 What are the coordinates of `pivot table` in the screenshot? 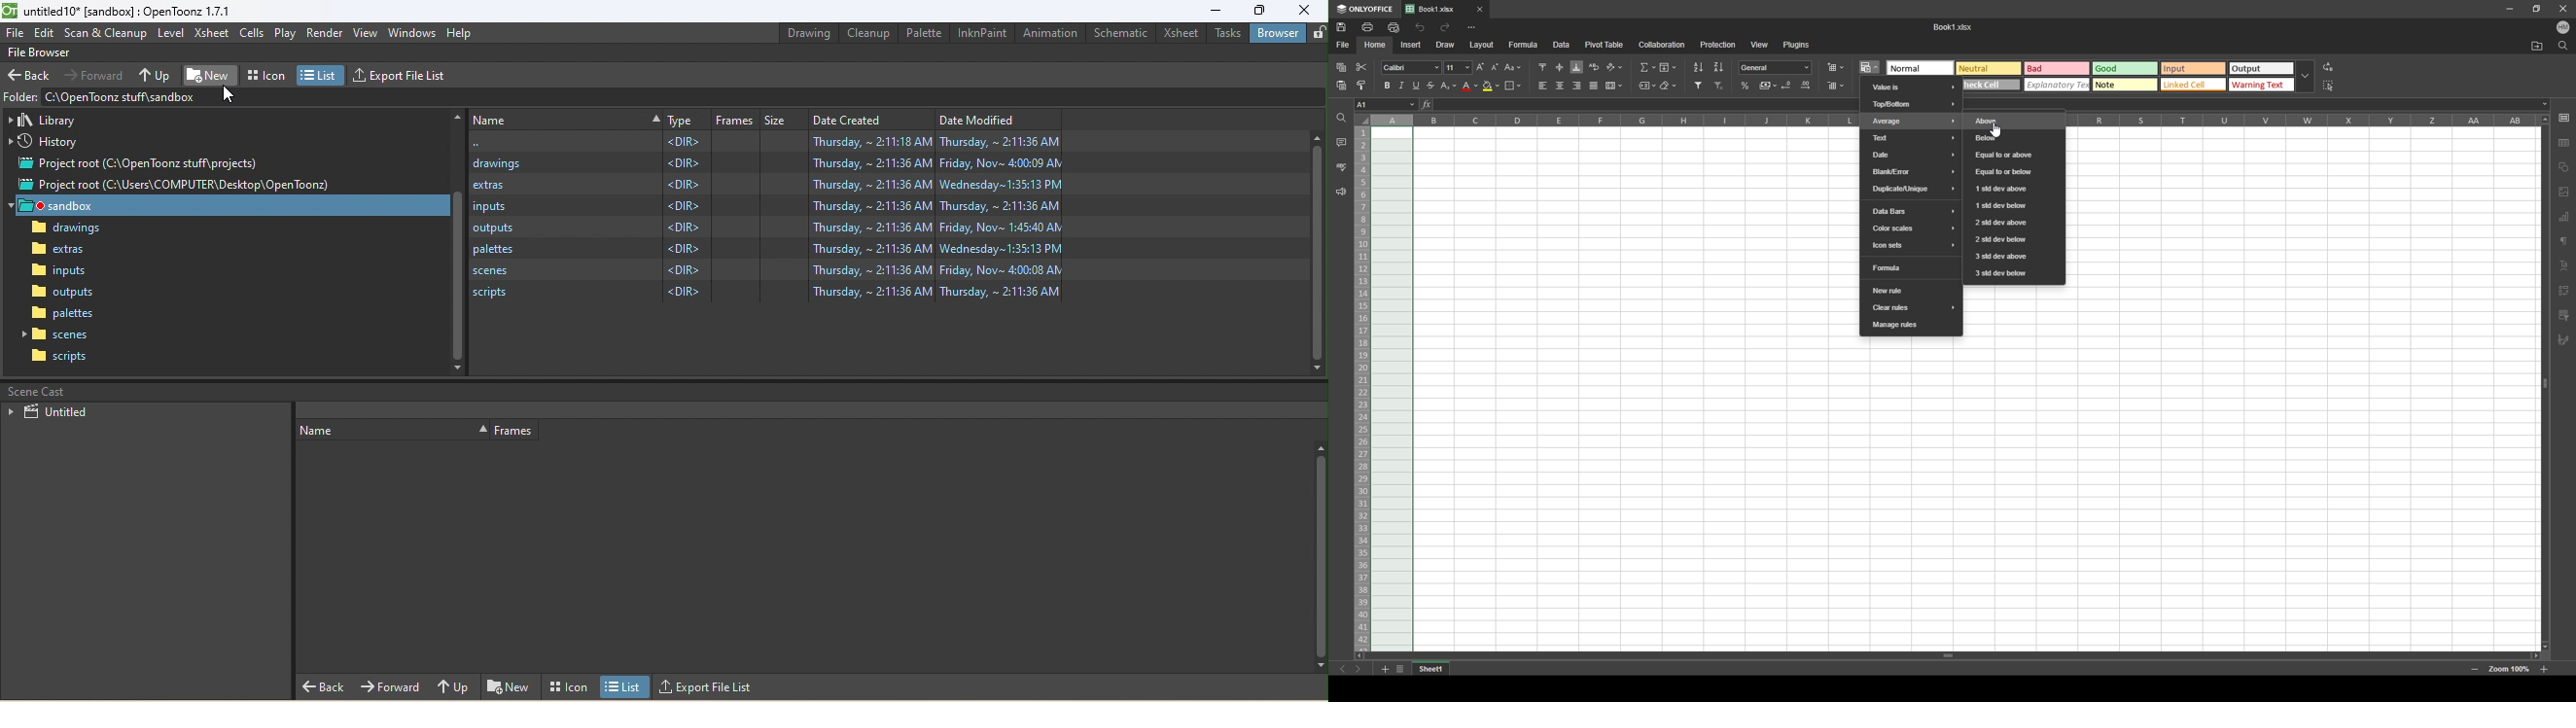 It's located at (1605, 44).